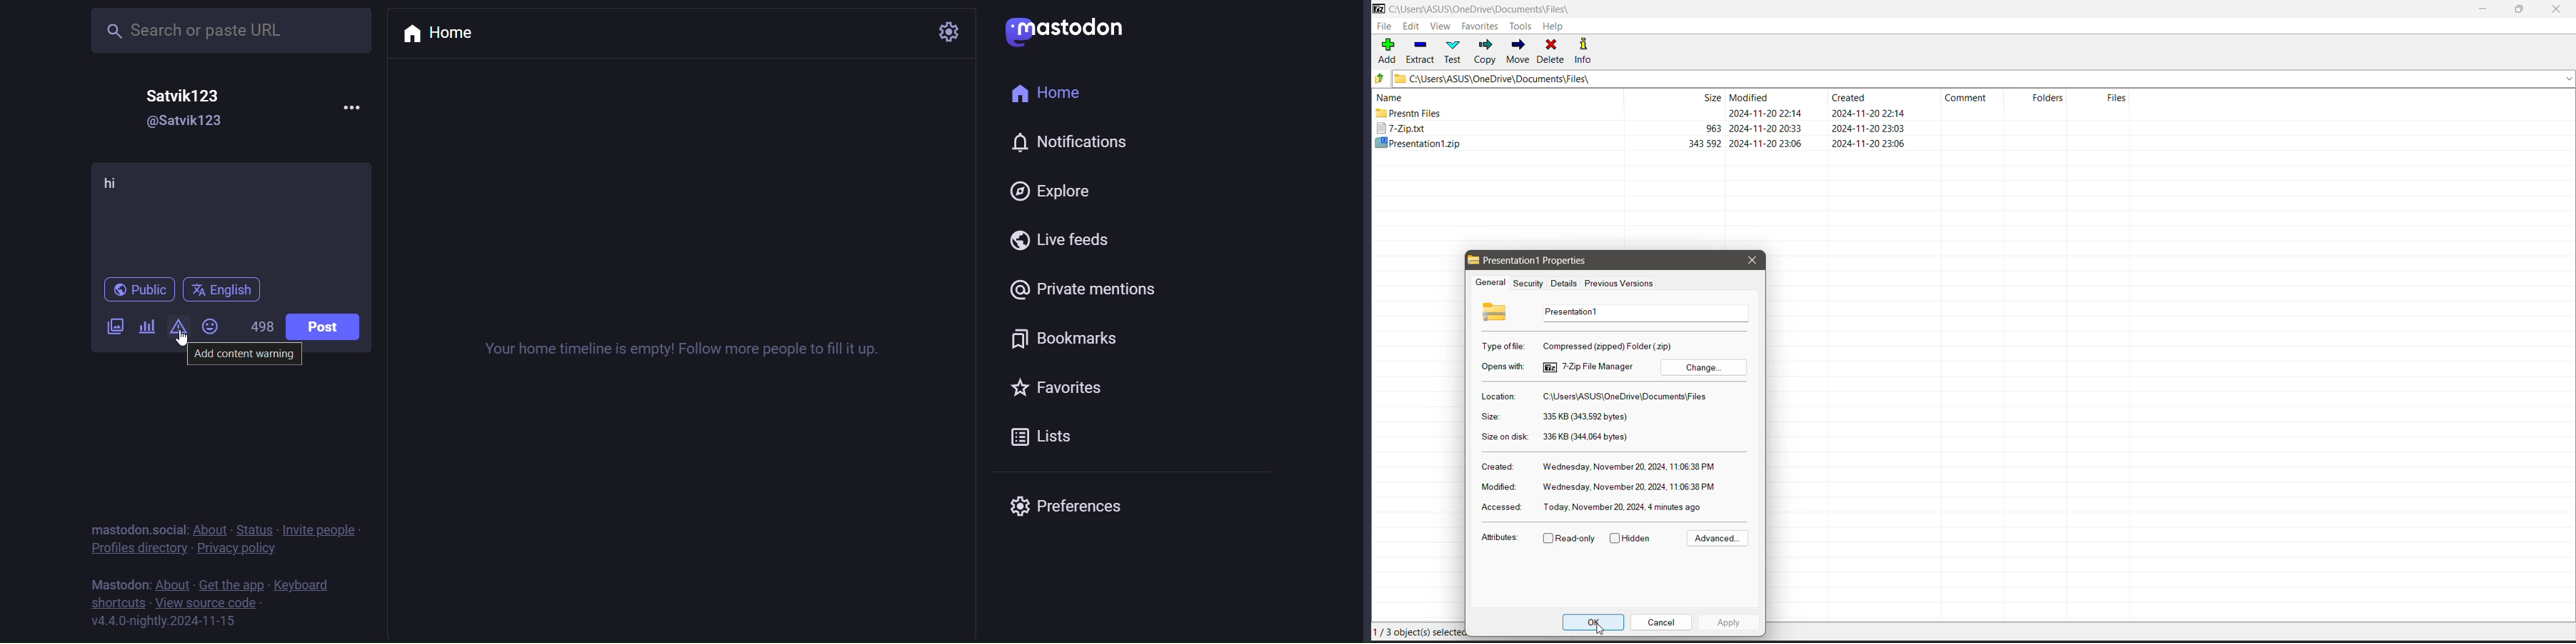  I want to click on shortcut, so click(118, 604).